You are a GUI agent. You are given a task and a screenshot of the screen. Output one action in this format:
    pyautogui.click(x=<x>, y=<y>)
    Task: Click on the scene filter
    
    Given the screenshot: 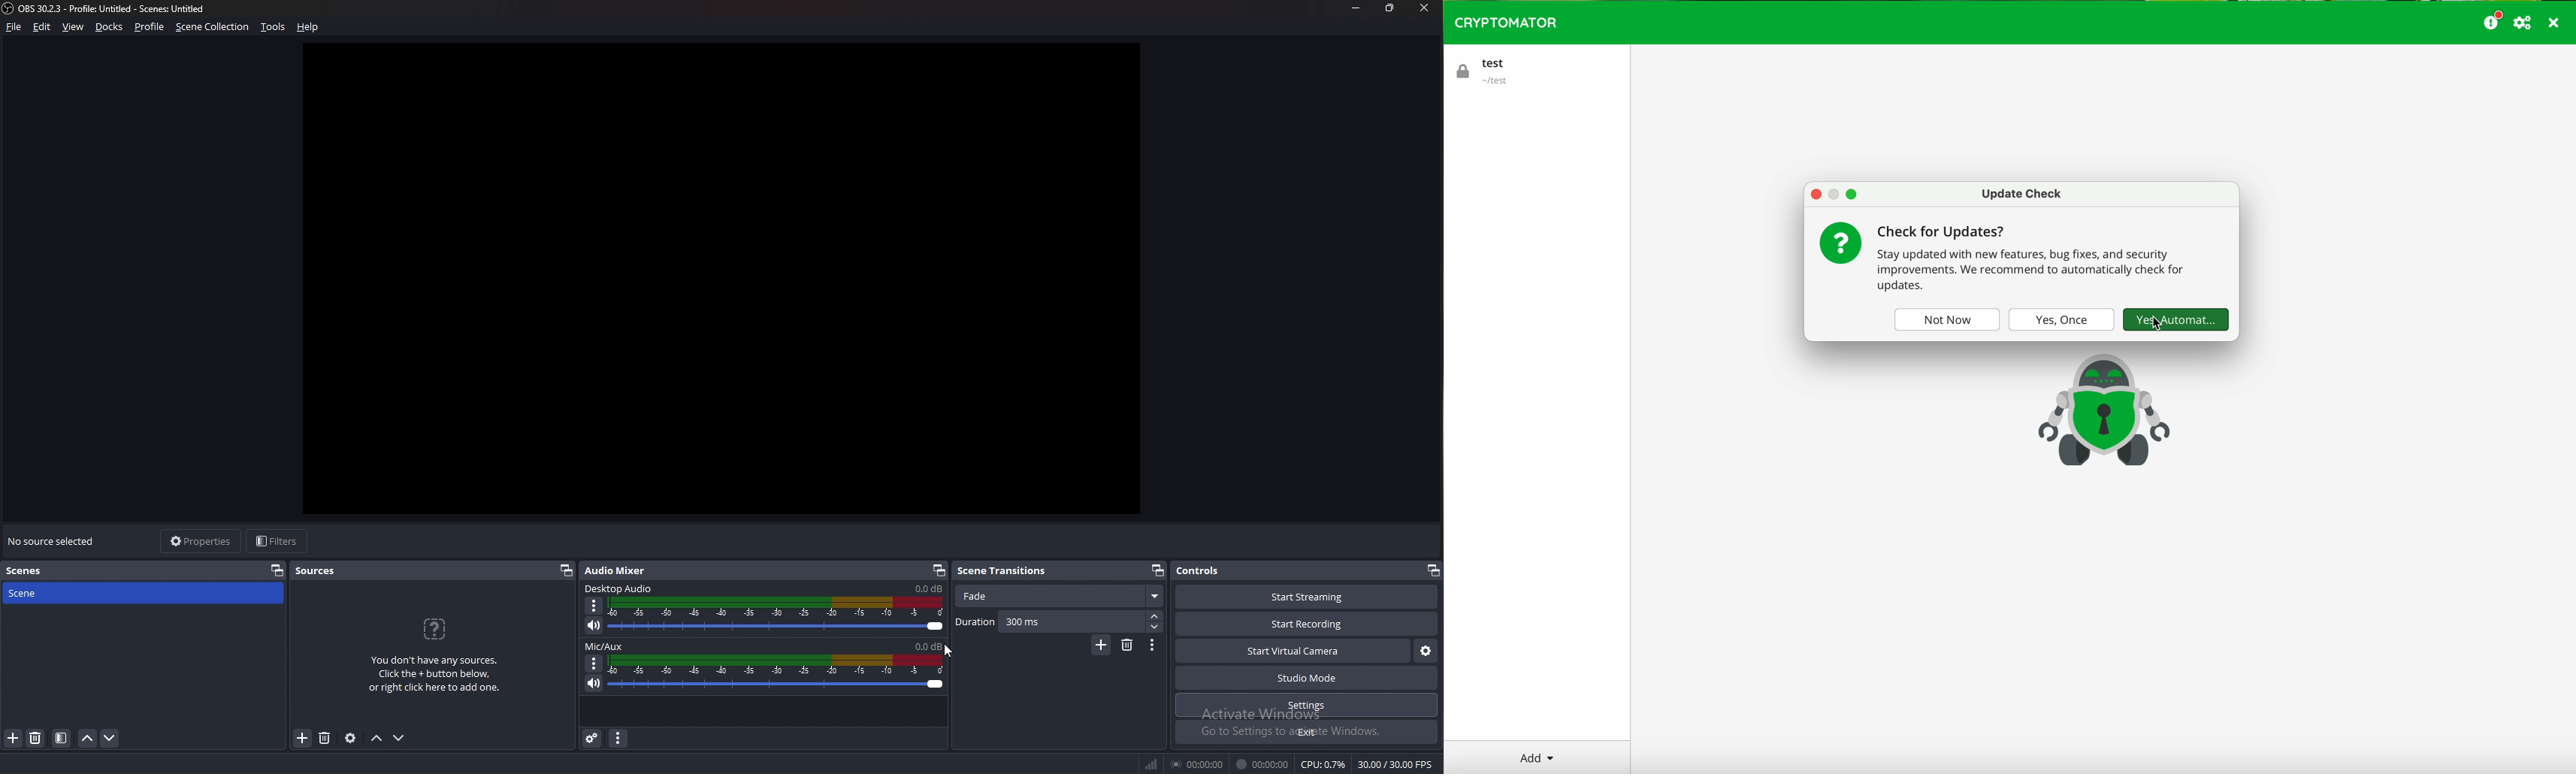 What is the action you would take?
    pyautogui.click(x=60, y=738)
    